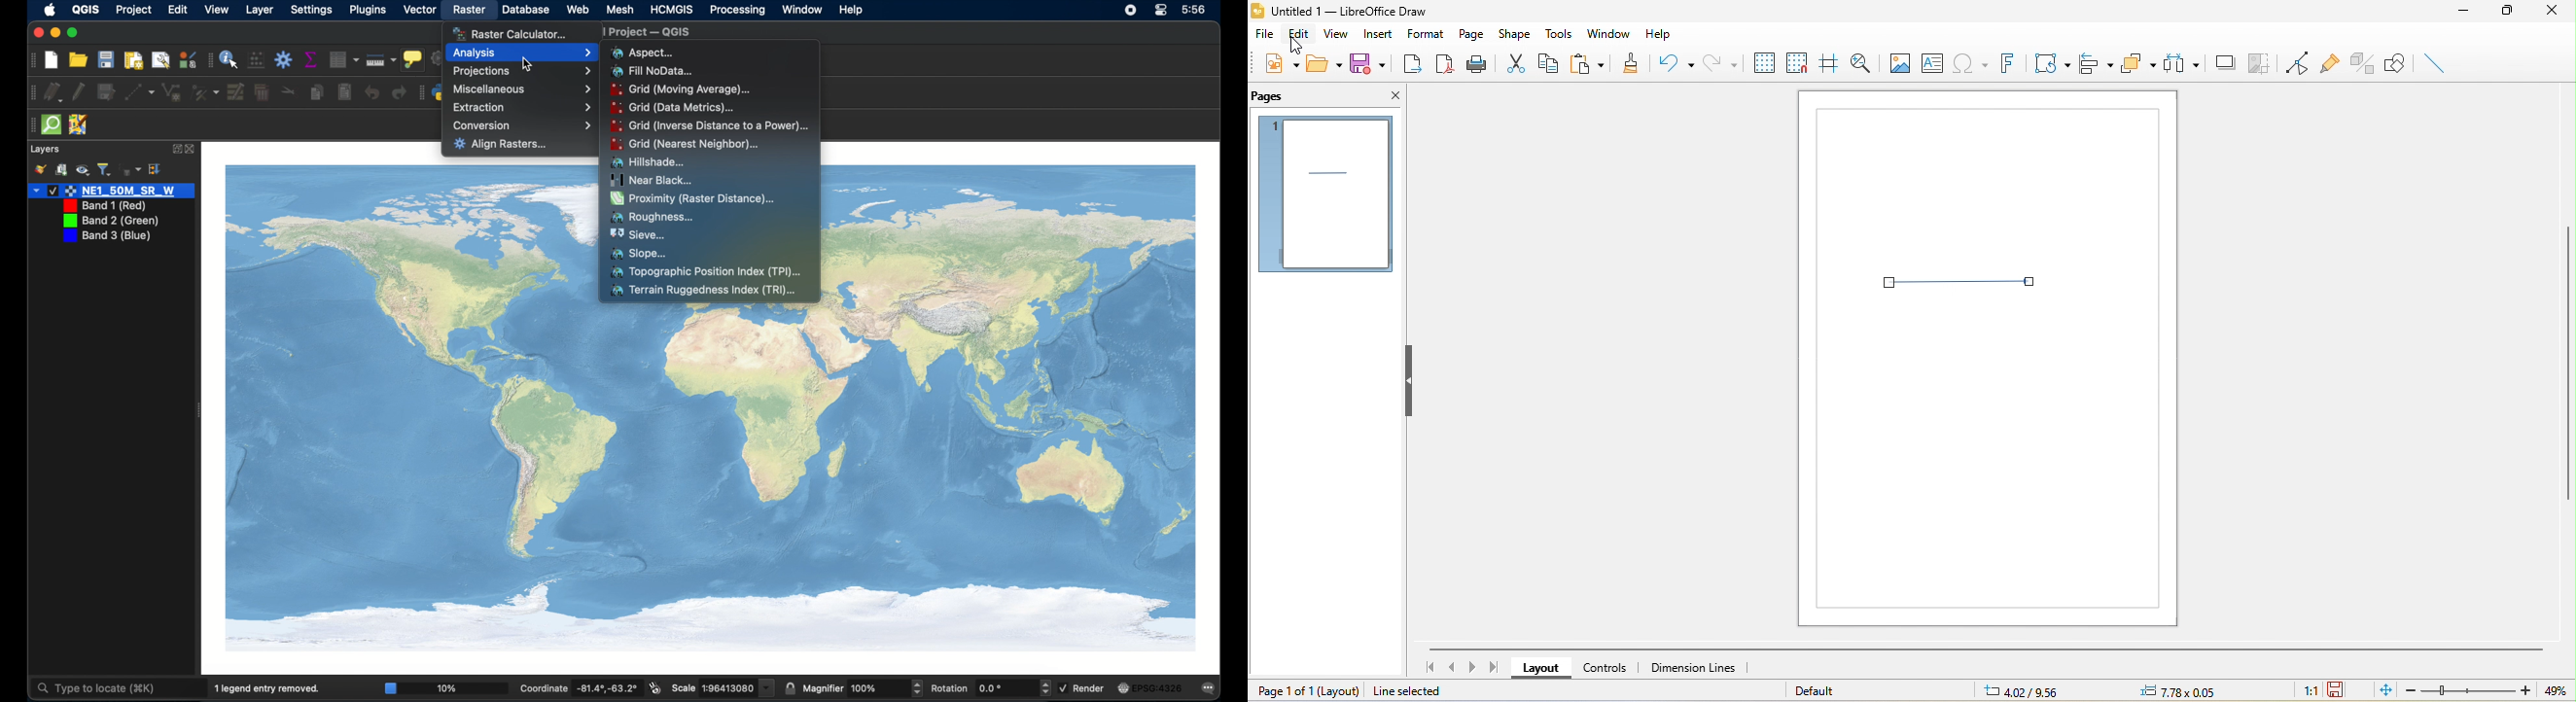 The width and height of the screenshot is (2576, 728). I want to click on maximize, so click(73, 33).